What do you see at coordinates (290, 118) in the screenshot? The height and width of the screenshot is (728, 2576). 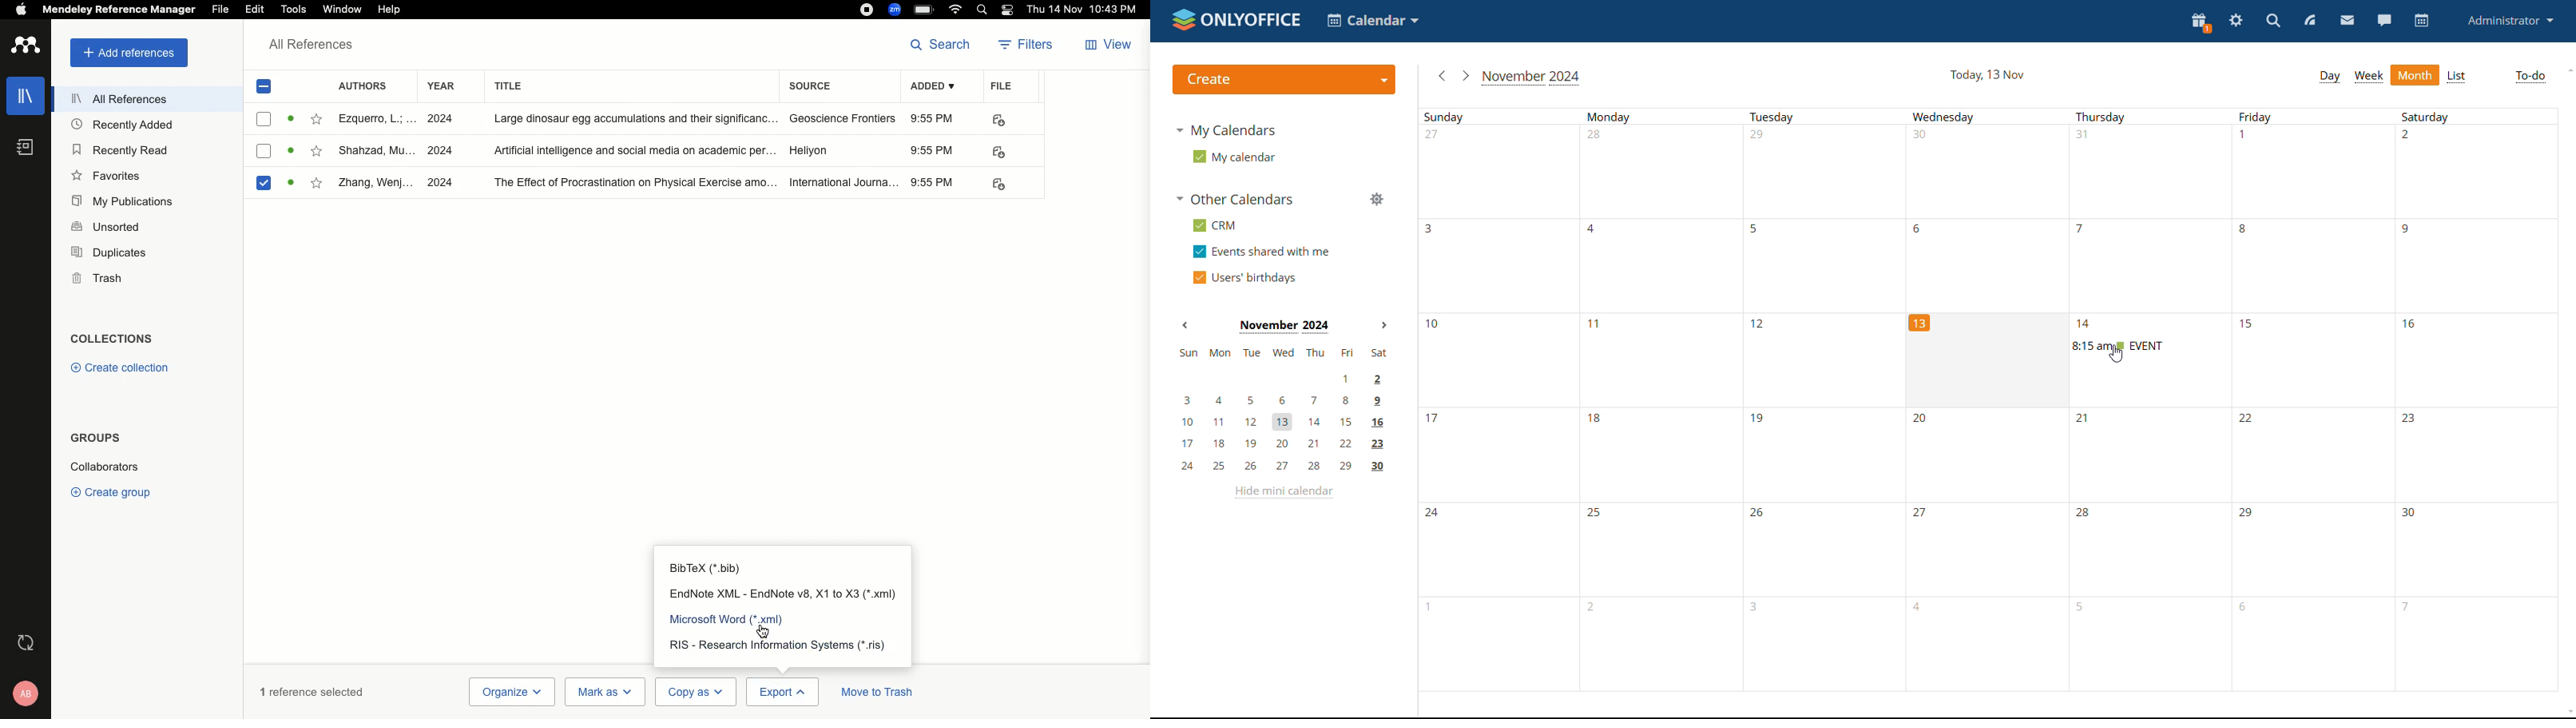 I see `Active` at bounding box center [290, 118].